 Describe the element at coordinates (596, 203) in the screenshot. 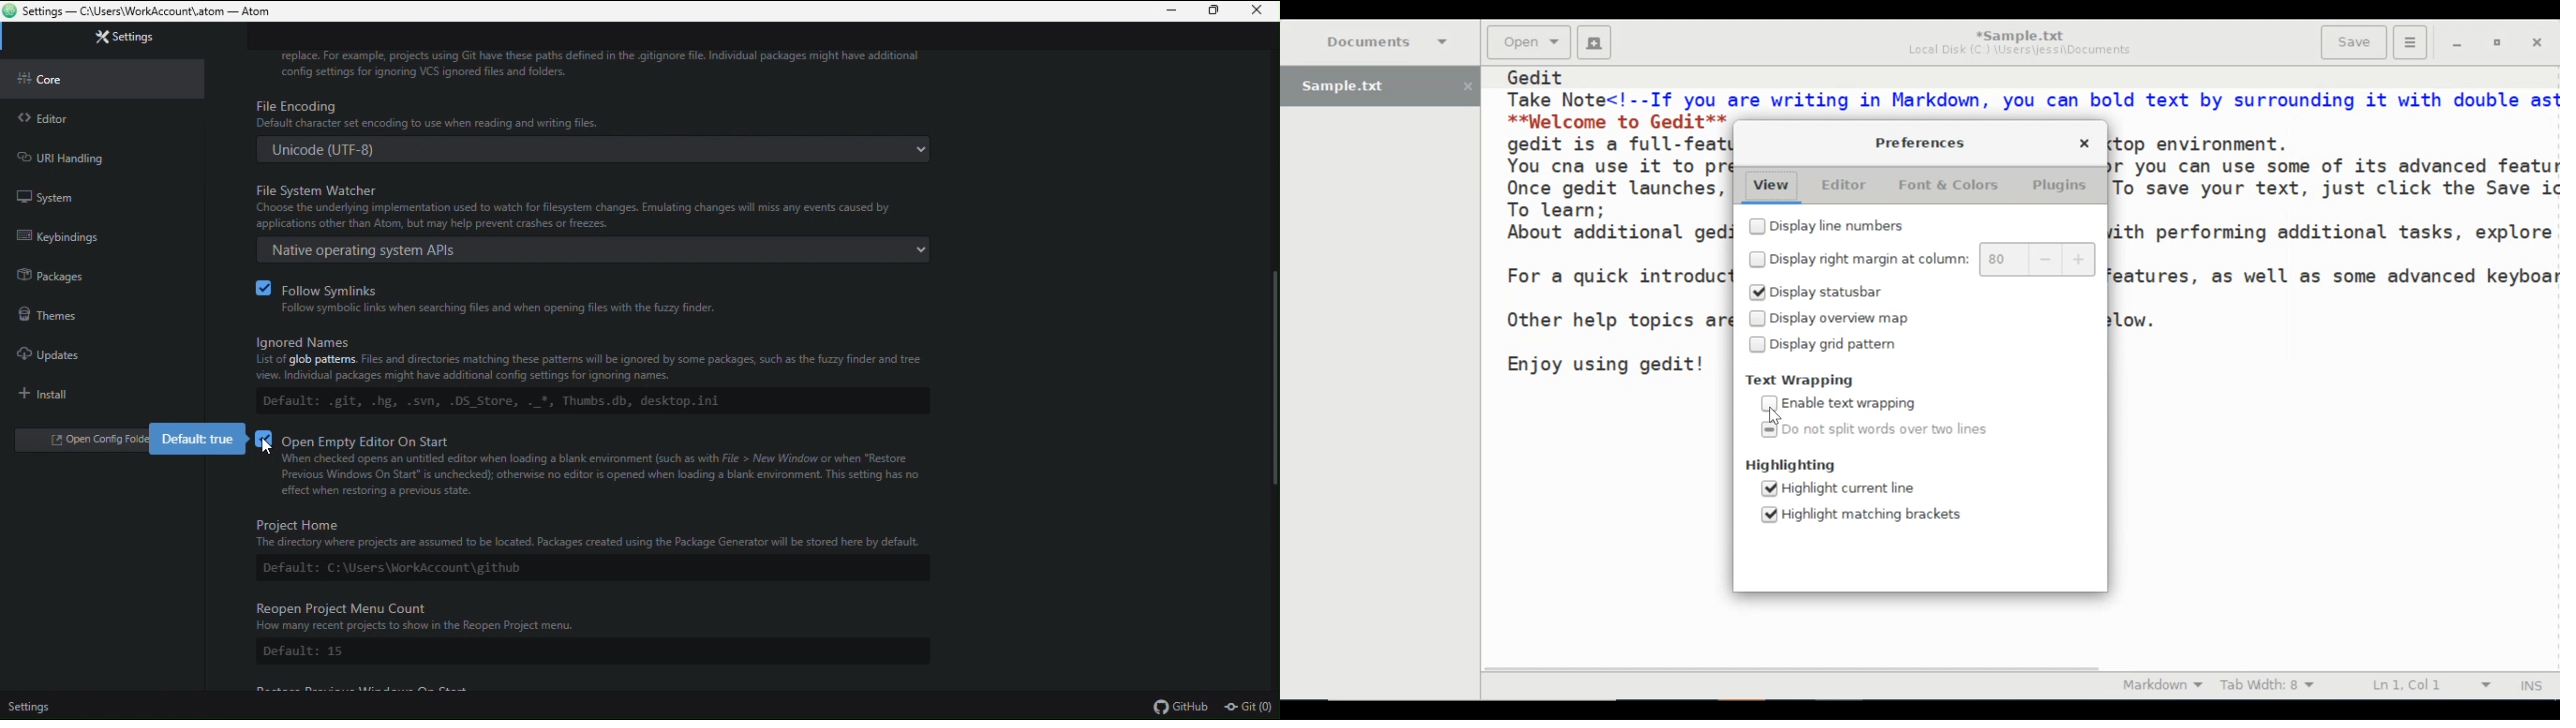

I see `file system watcher` at that location.